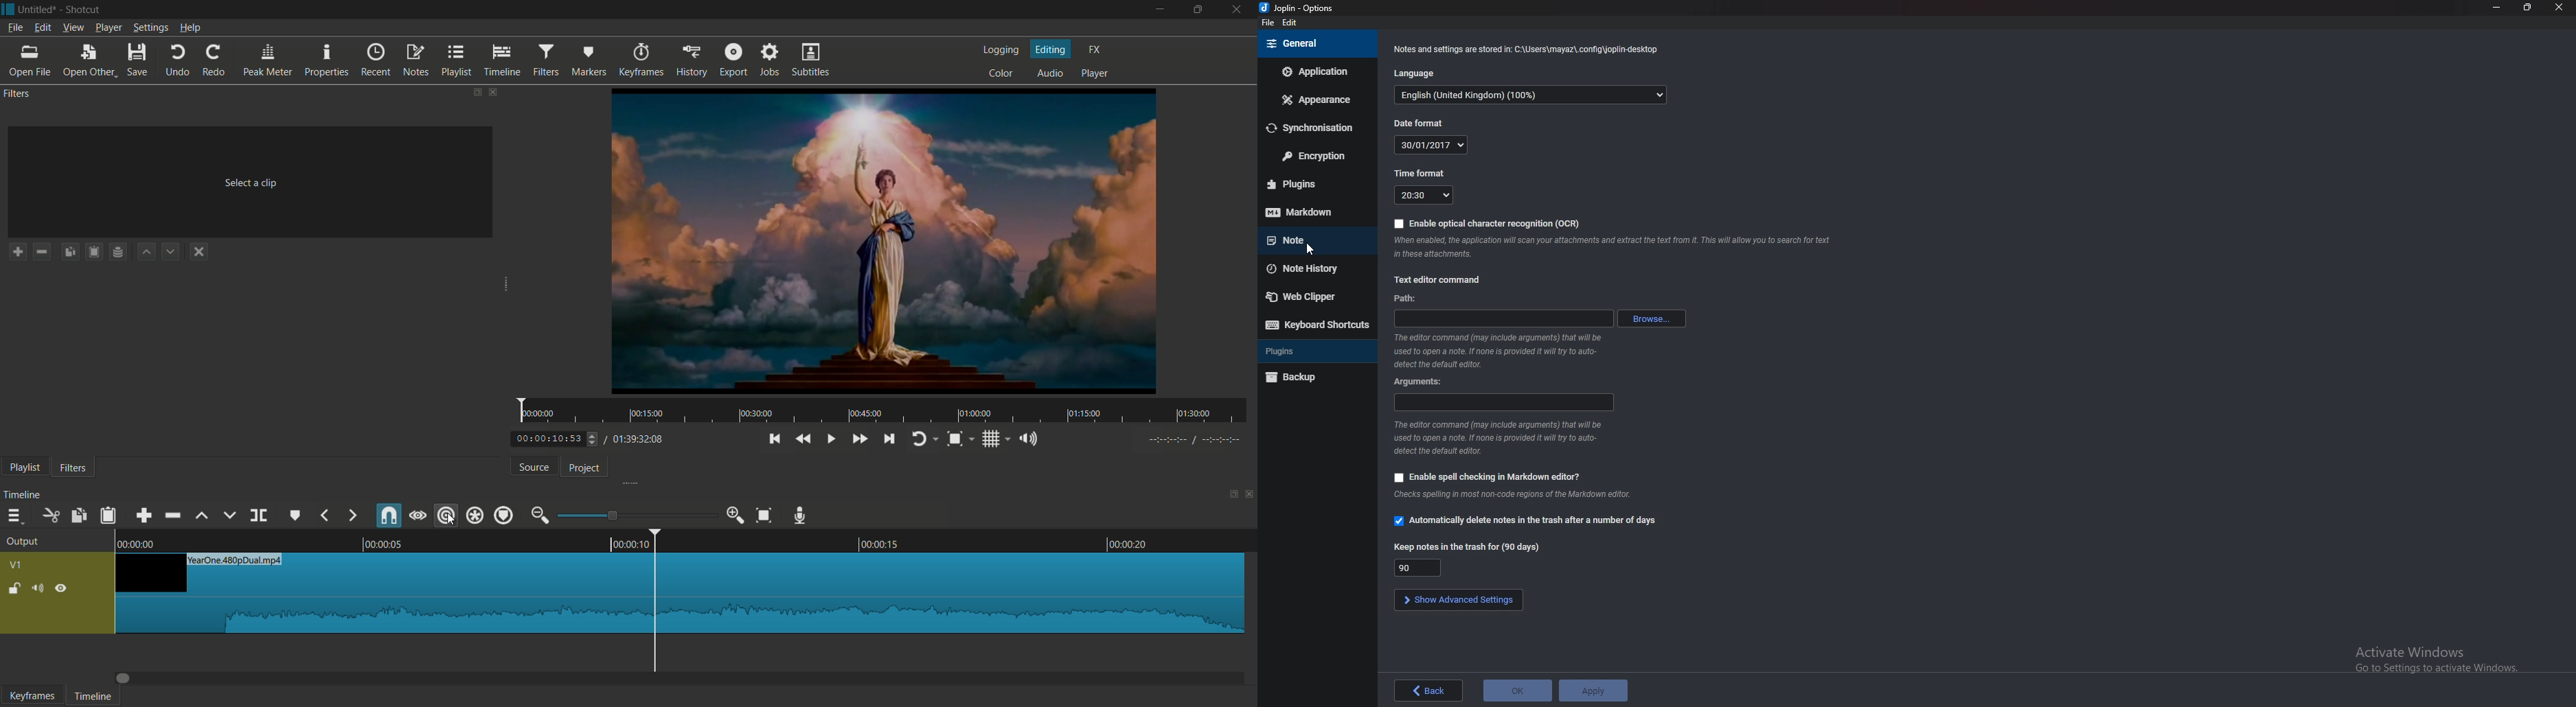 Image resolution: width=2576 pixels, height=728 pixels. I want to click on Keyboard shortcuts, so click(1316, 325).